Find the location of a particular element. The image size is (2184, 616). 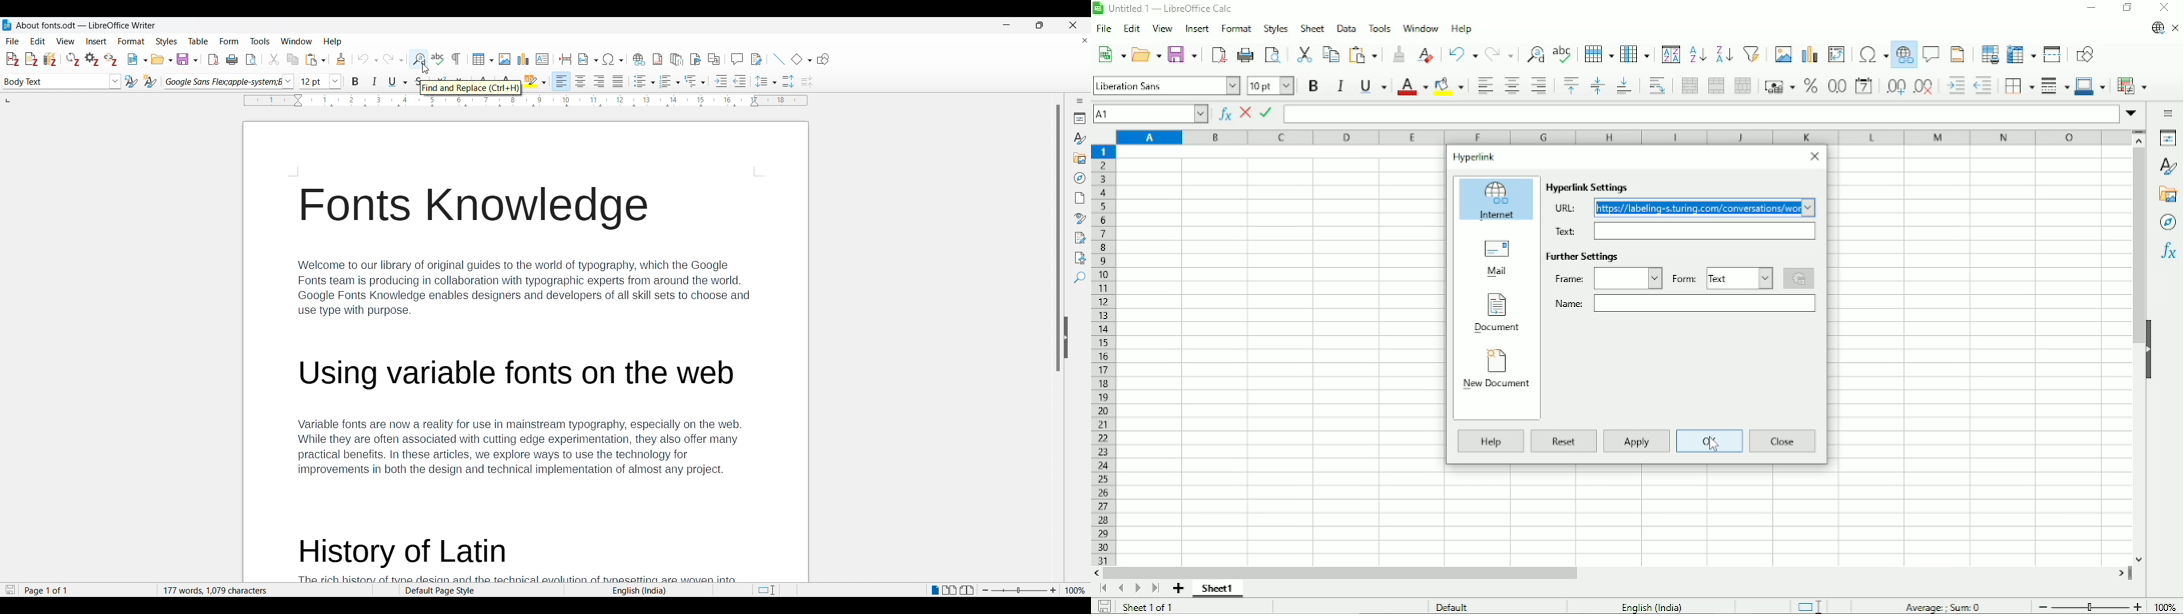

Format as currency is located at coordinates (1779, 87).